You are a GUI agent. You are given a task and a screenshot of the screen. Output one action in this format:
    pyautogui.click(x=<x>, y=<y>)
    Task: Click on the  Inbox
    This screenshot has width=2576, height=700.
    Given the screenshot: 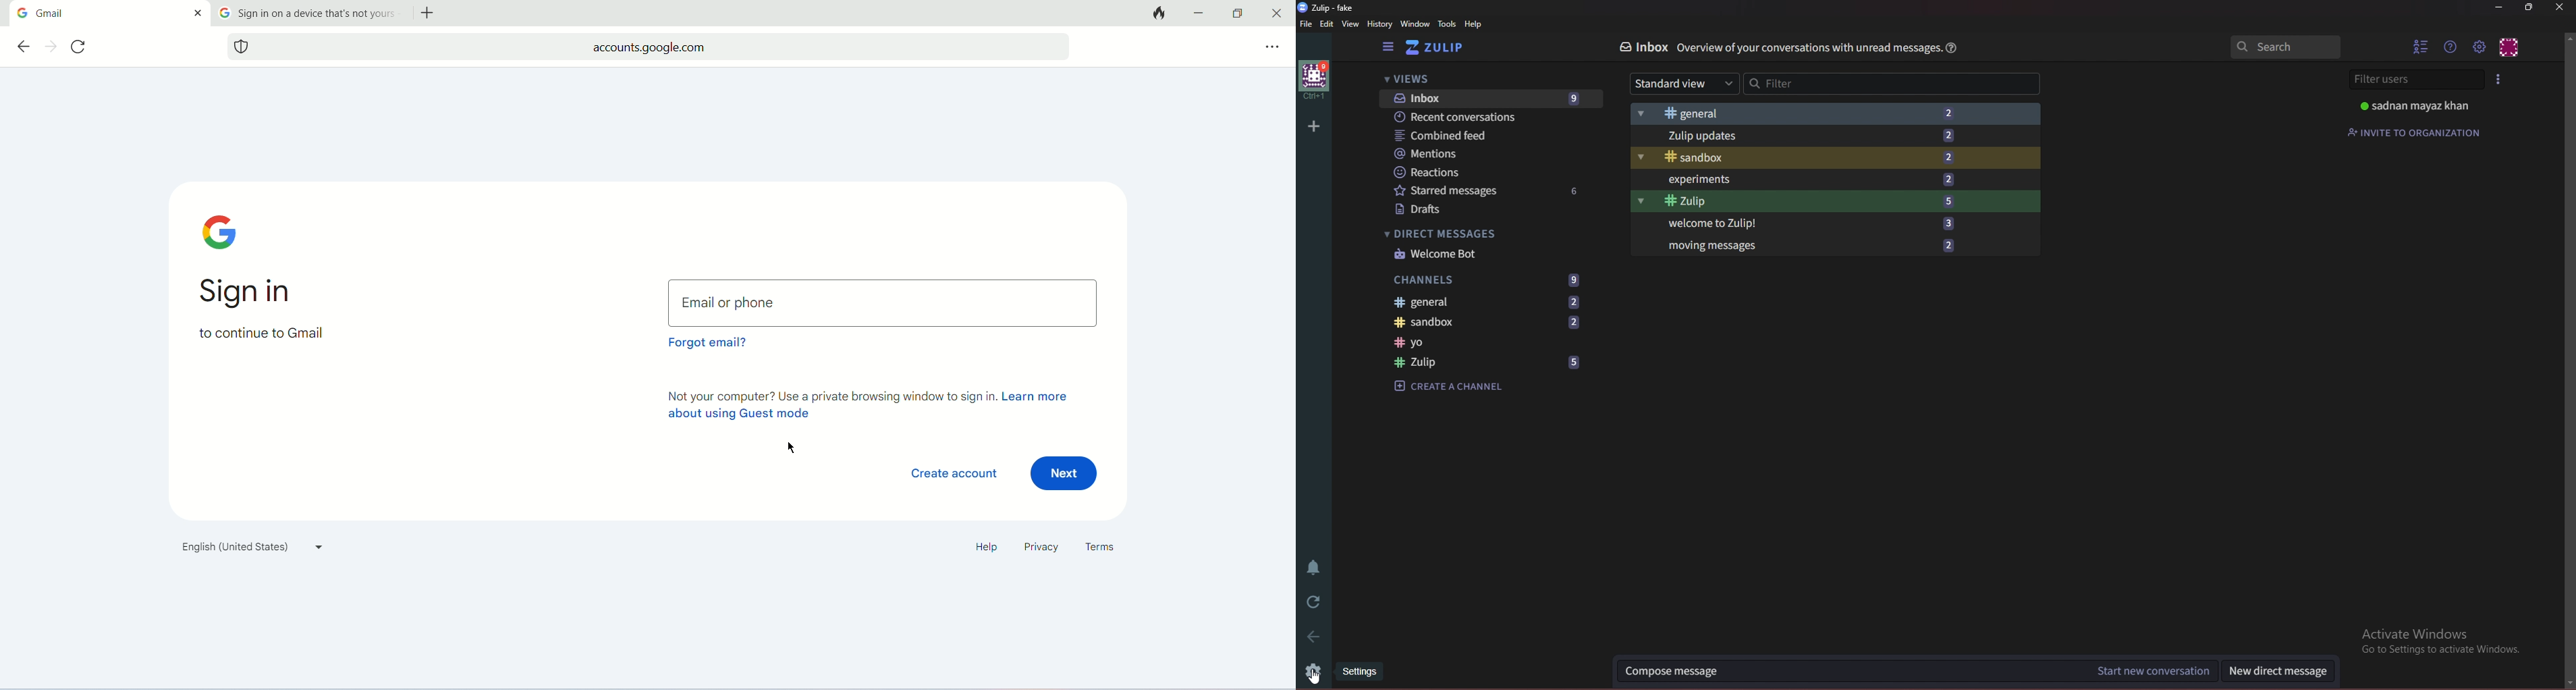 What is the action you would take?
    pyautogui.click(x=1491, y=99)
    